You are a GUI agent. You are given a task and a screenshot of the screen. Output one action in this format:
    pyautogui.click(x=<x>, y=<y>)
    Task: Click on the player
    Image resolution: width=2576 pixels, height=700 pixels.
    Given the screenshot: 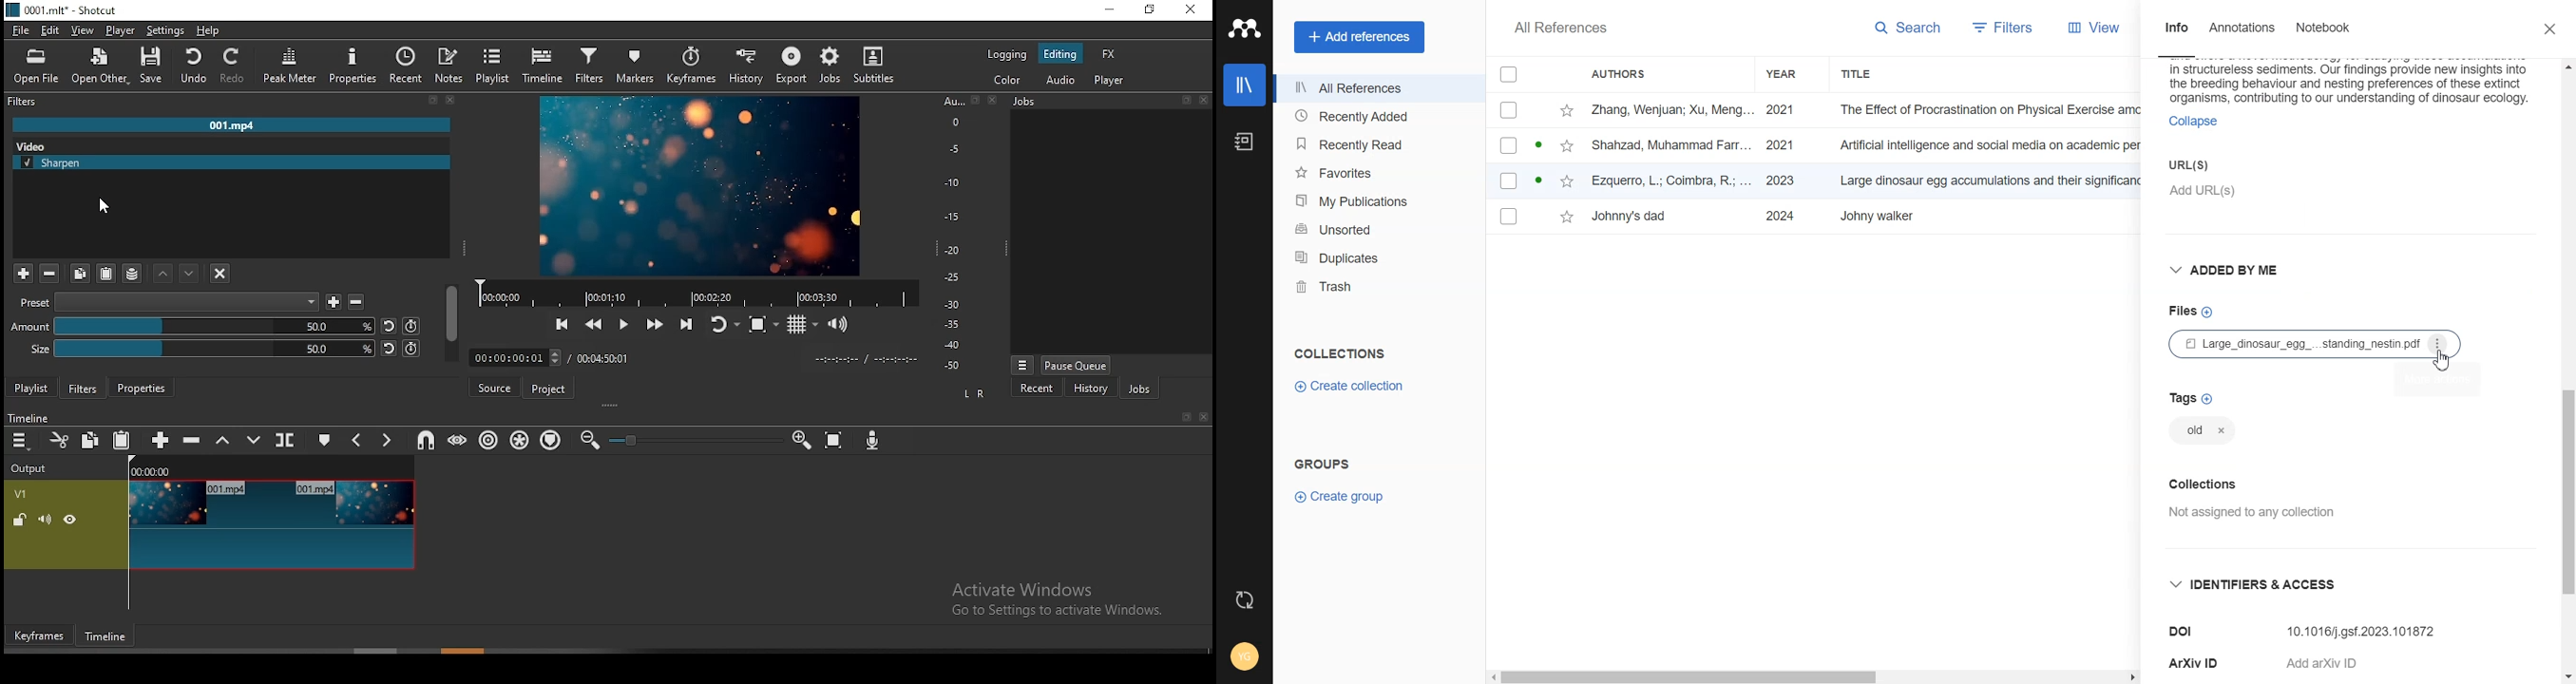 What is the action you would take?
    pyautogui.click(x=1111, y=80)
    